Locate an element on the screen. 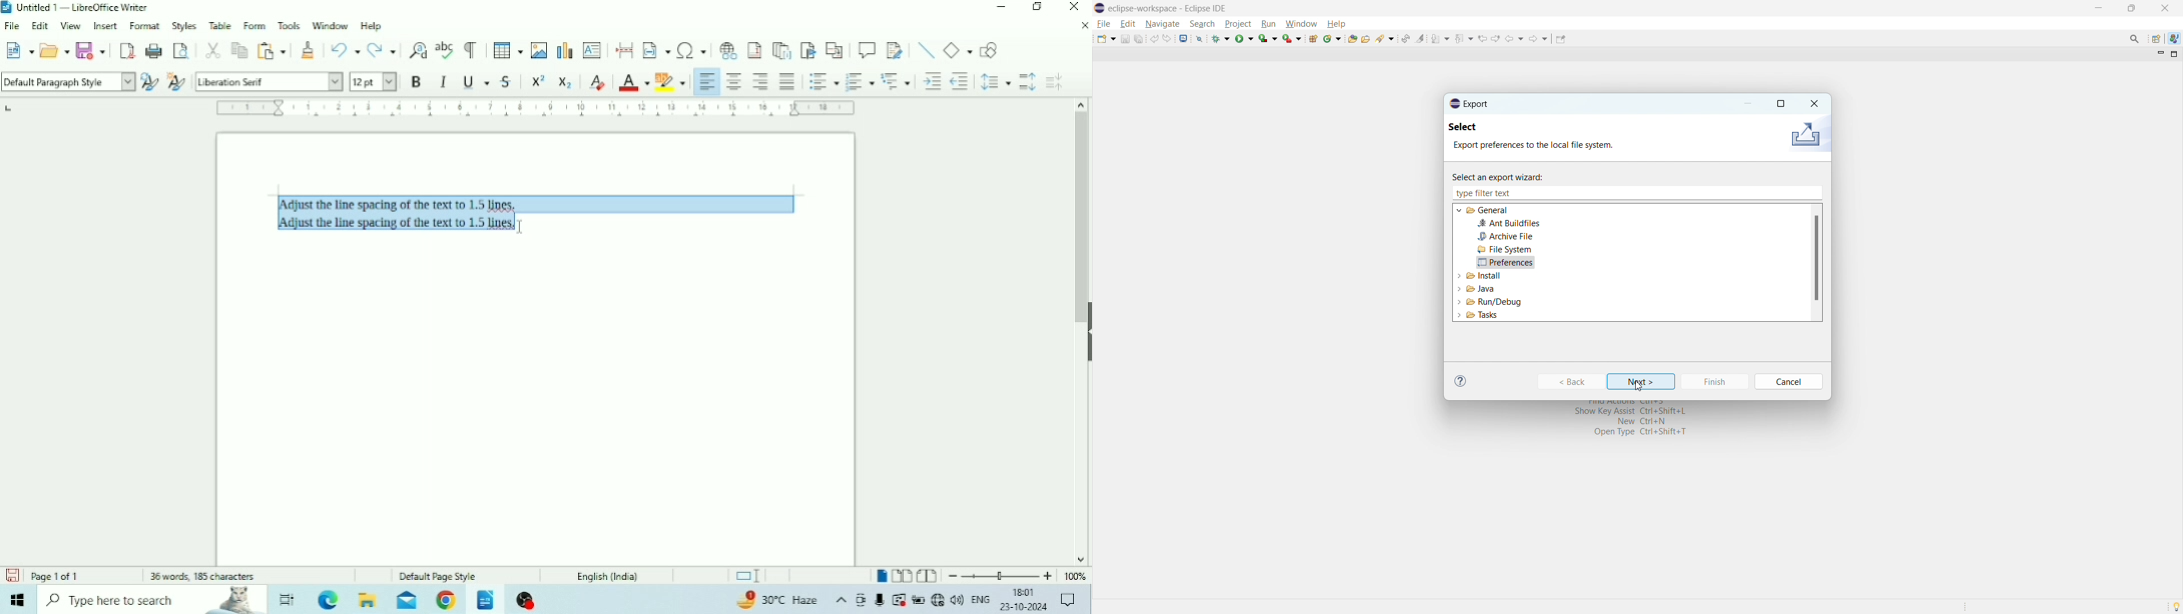 This screenshot has height=616, width=2184. Insert Special Characters is located at coordinates (692, 49).